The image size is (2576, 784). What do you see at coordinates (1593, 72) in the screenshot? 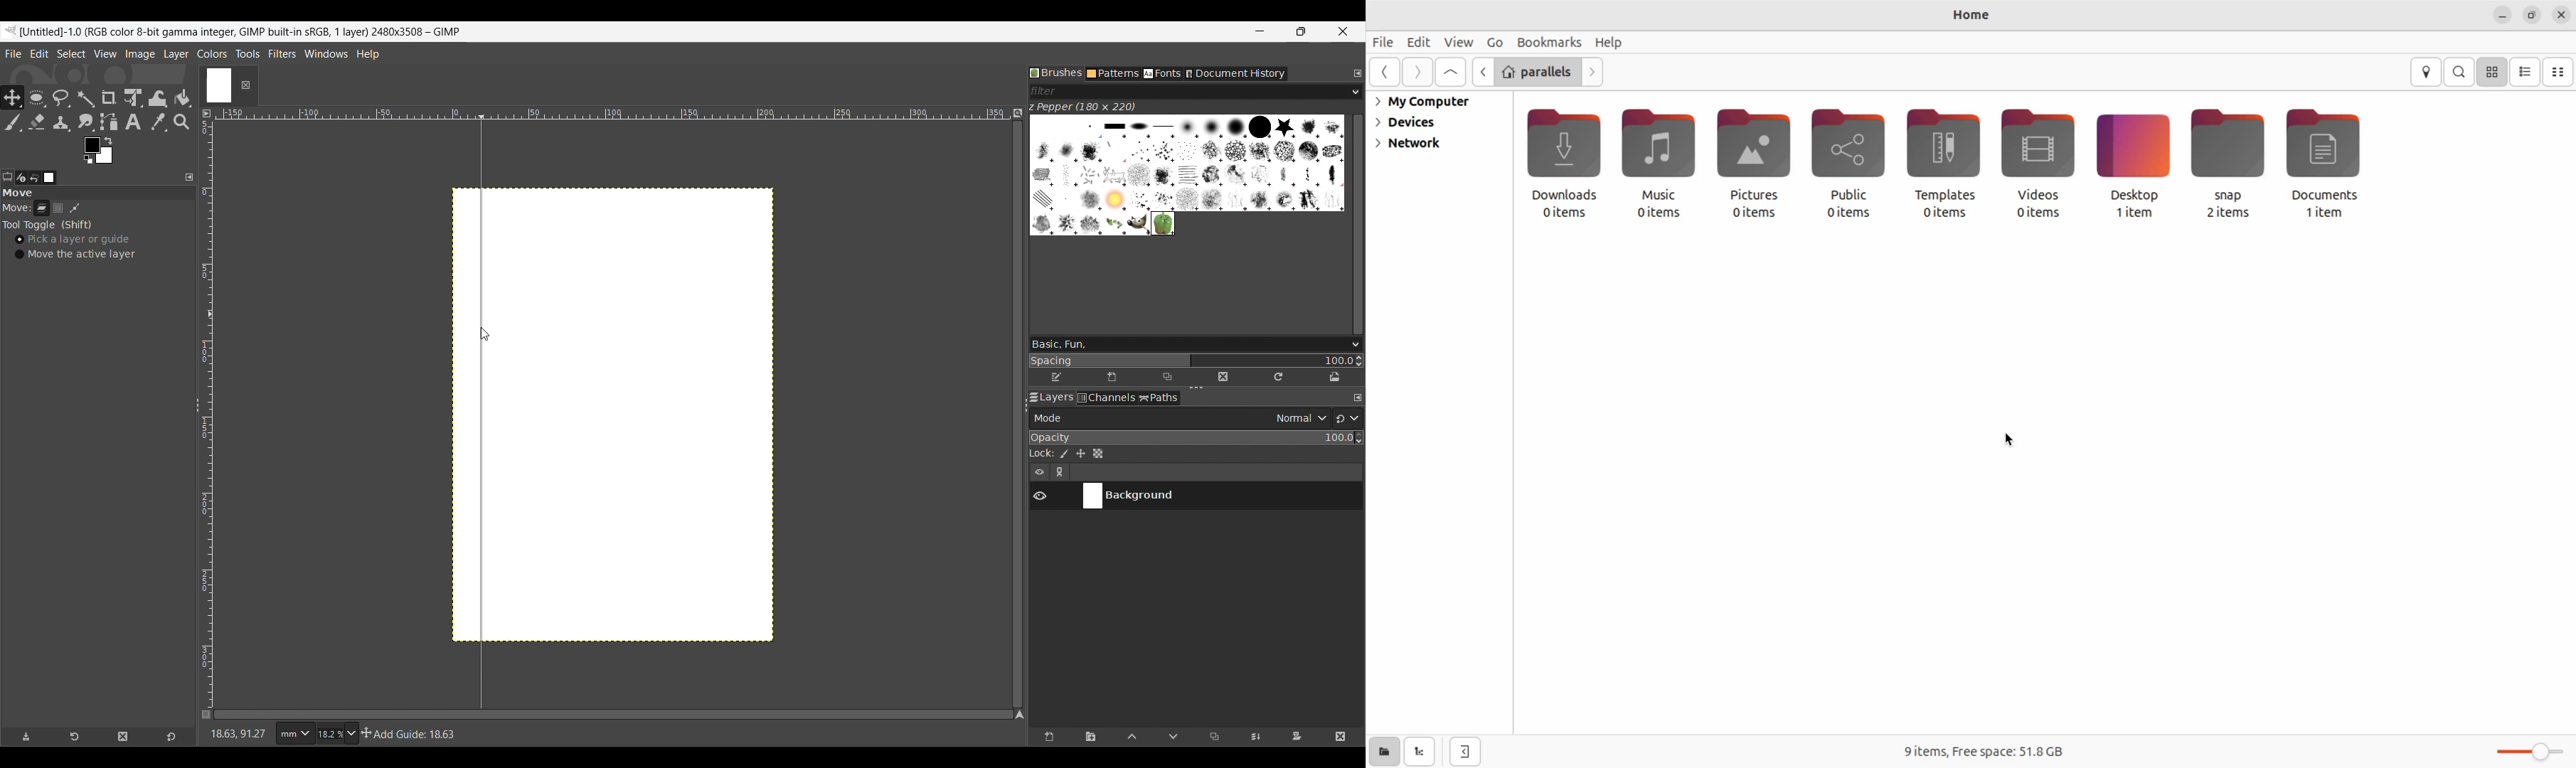
I see `go forward` at bounding box center [1593, 72].